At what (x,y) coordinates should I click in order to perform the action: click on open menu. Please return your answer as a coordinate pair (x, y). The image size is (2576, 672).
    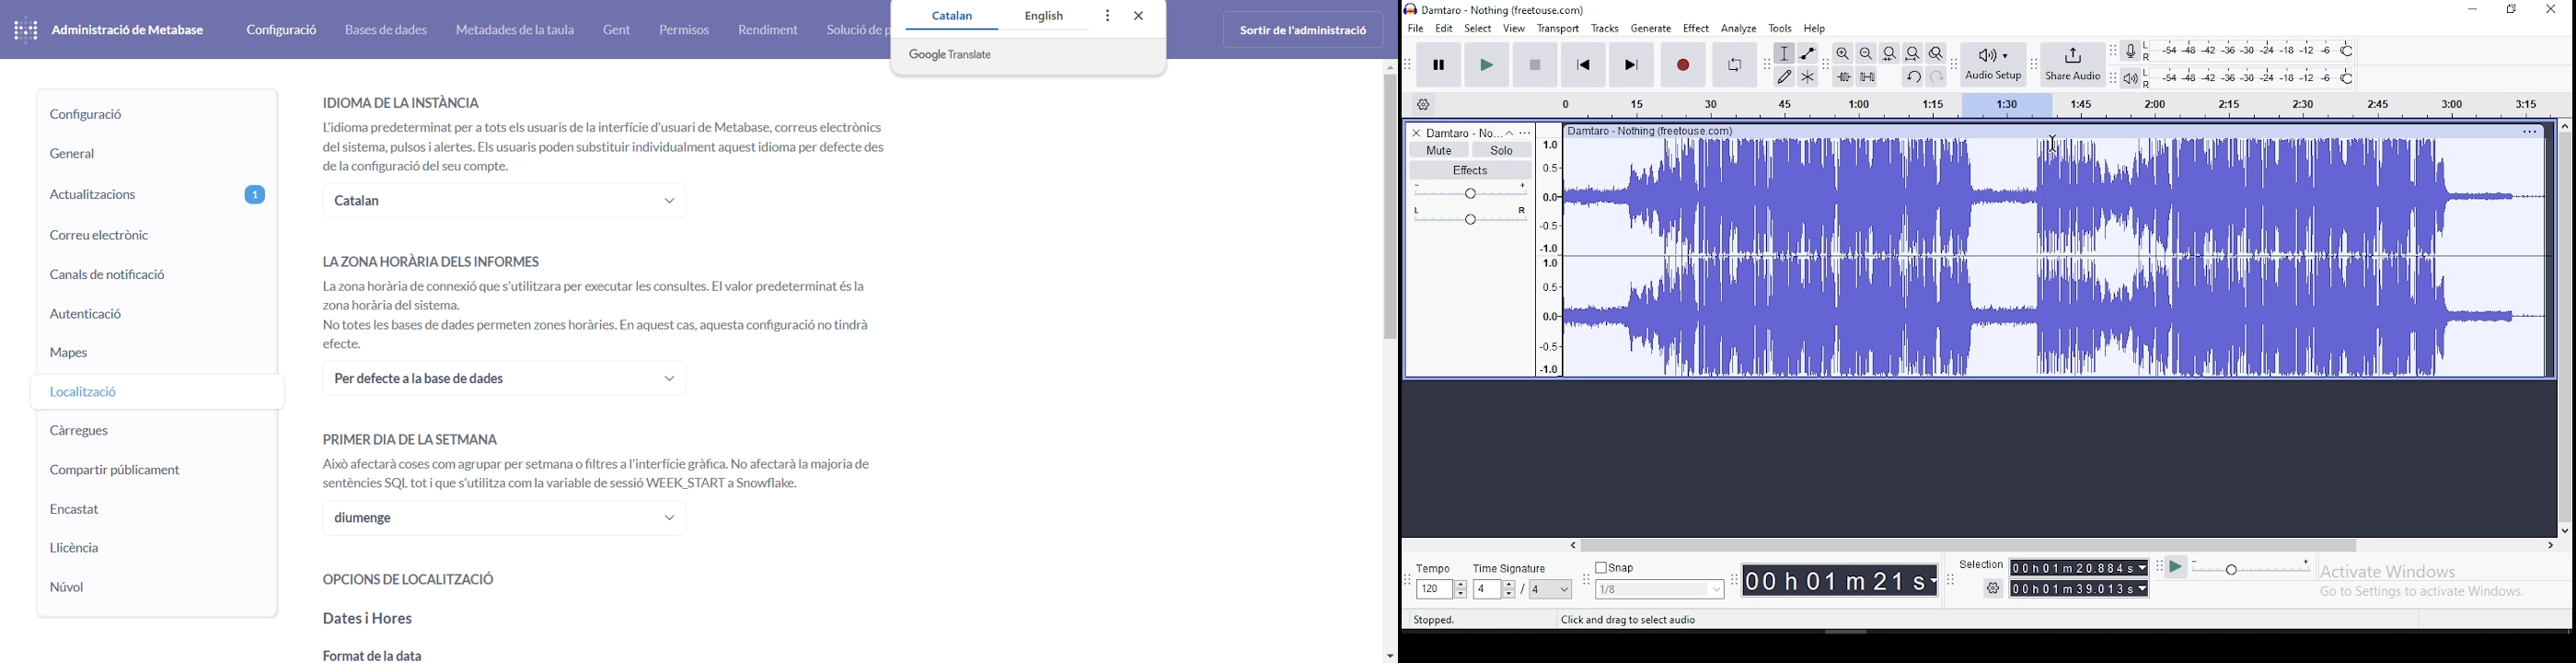
    Looking at the image, I should click on (1525, 133).